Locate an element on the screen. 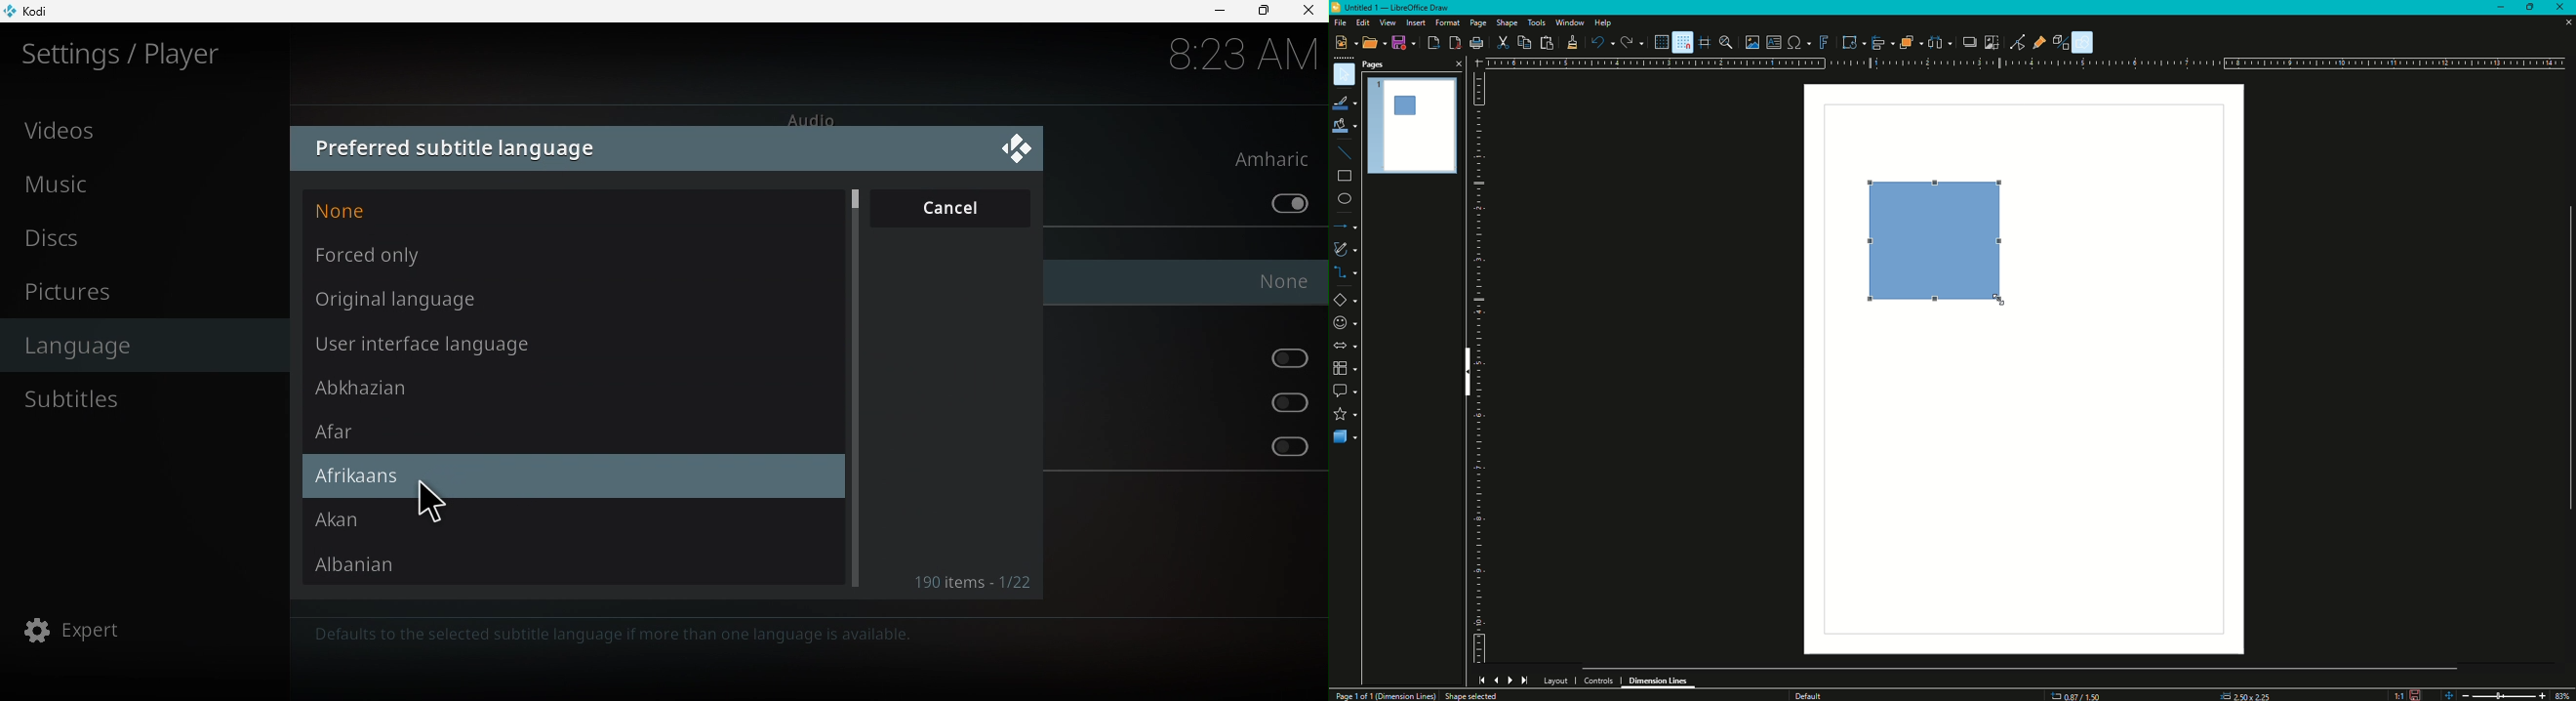 Image resolution: width=2576 pixels, height=728 pixels. None is located at coordinates (570, 206).